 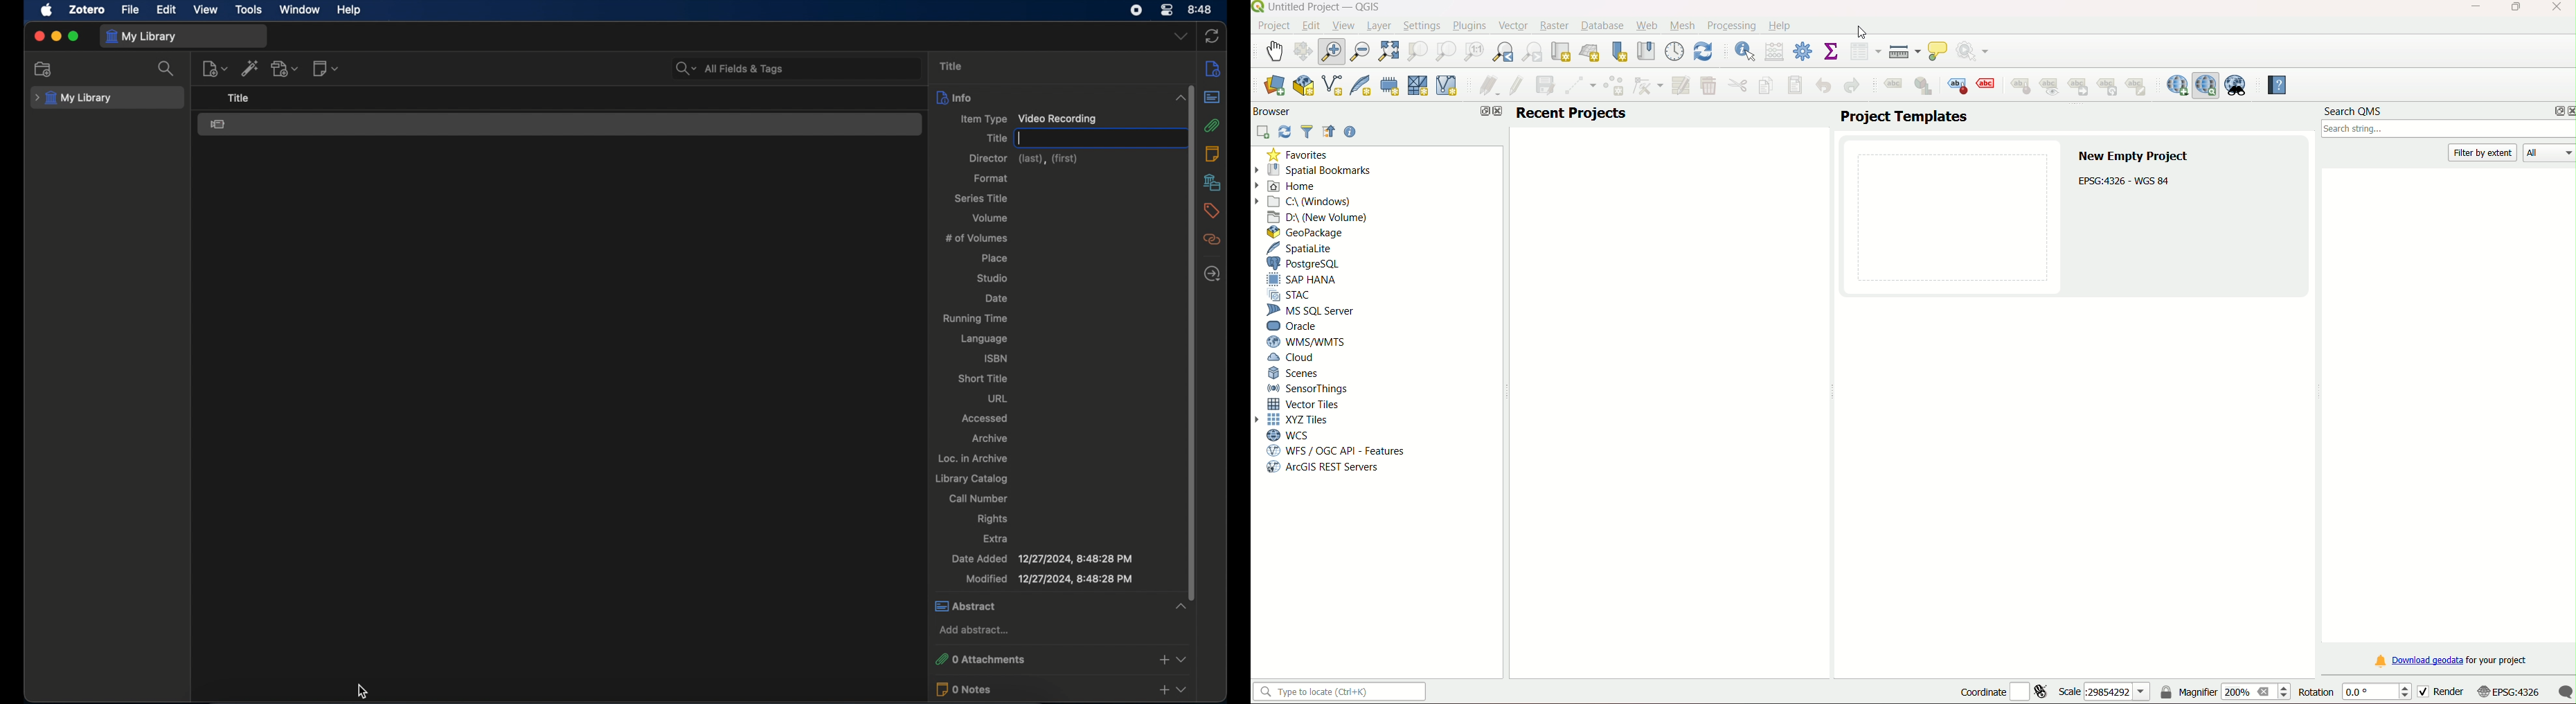 What do you see at coordinates (1312, 232) in the screenshot?
I see `Geo Package` at bounding box center [1312, 232].